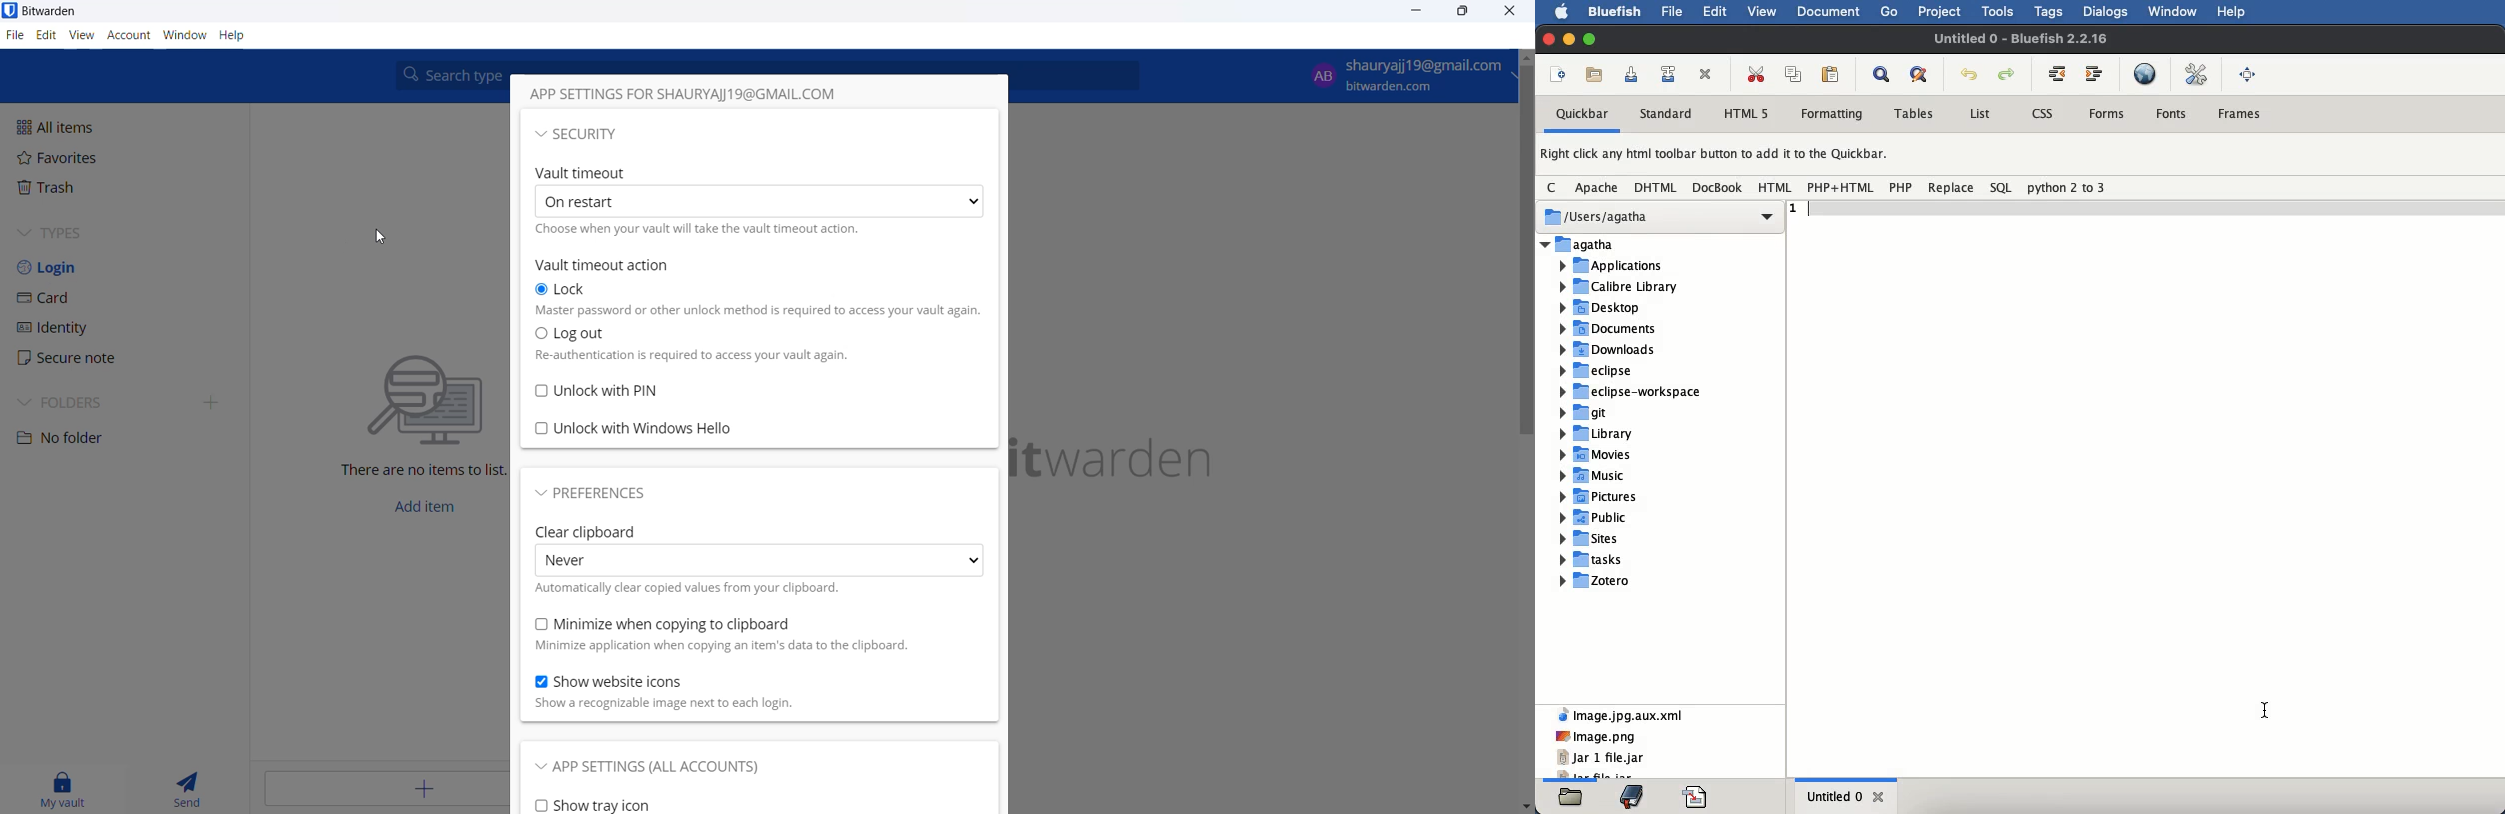 This screenshot has height=840, width=2520. What do you see at coordinates (2231, 12) in the screenshot?
I see `help` at bounding box center [2231, 12].